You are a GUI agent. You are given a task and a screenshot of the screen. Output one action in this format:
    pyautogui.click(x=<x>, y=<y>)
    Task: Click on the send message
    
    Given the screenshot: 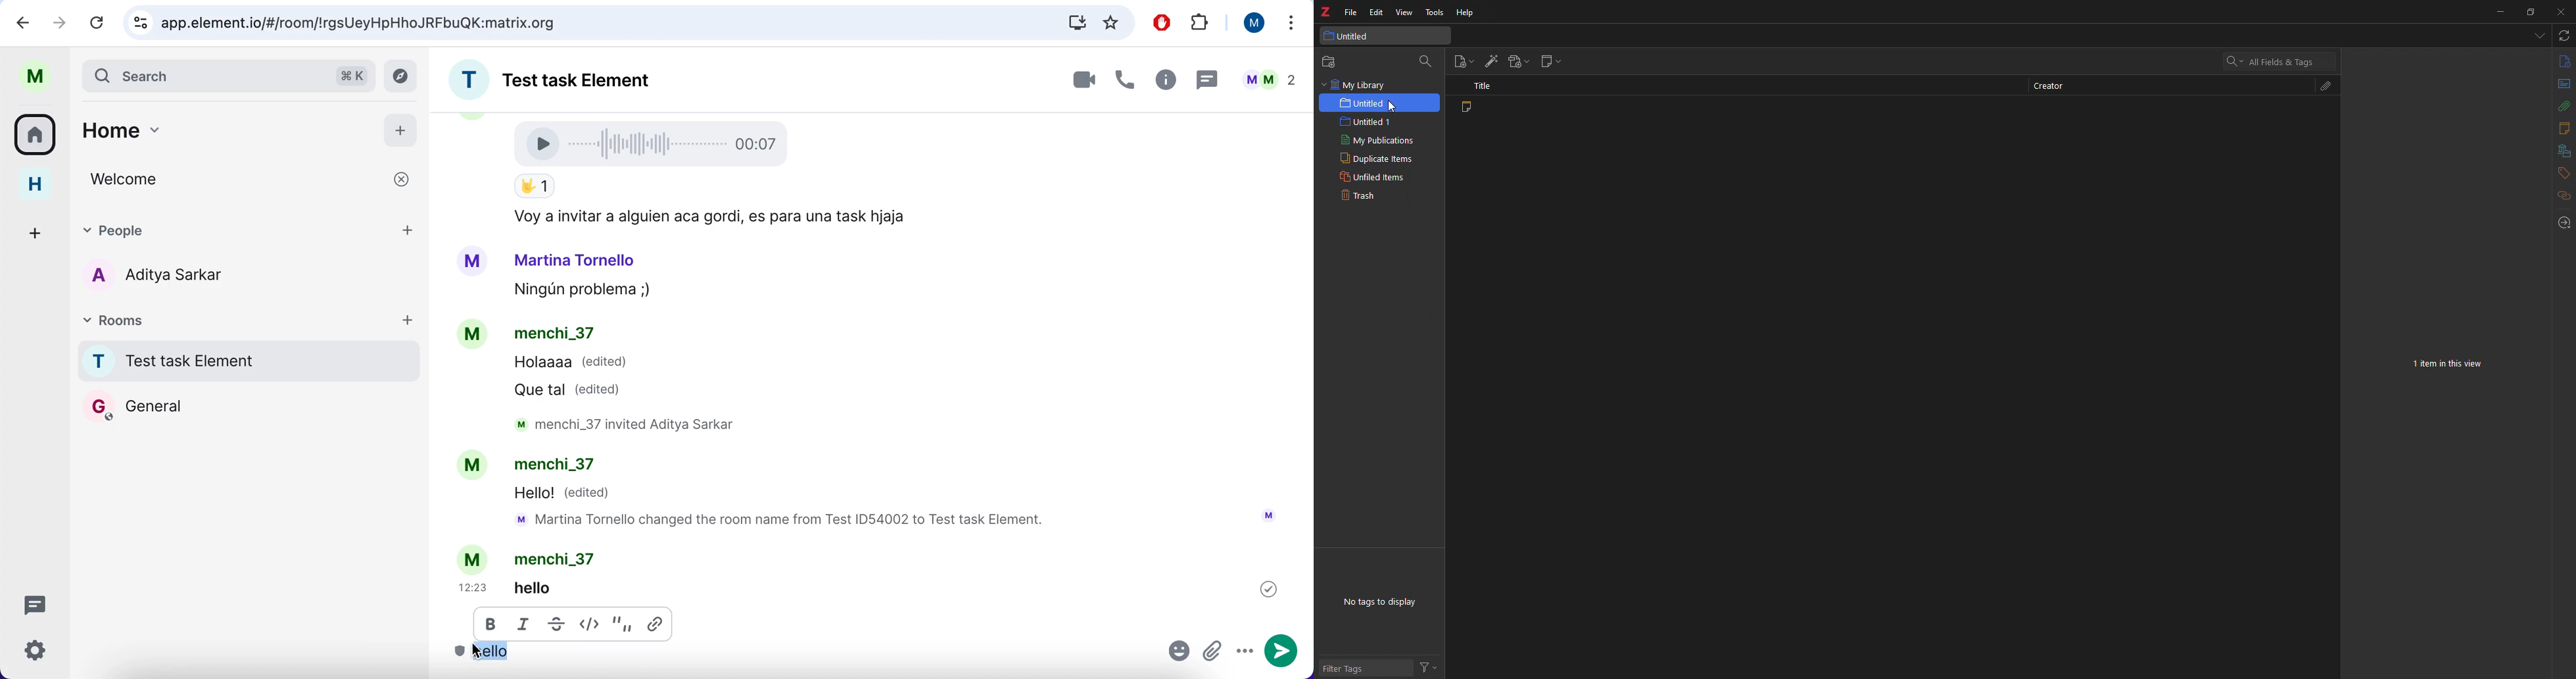 What is the action you would take?
    pyautogui.click(x=1284, y=651)
    